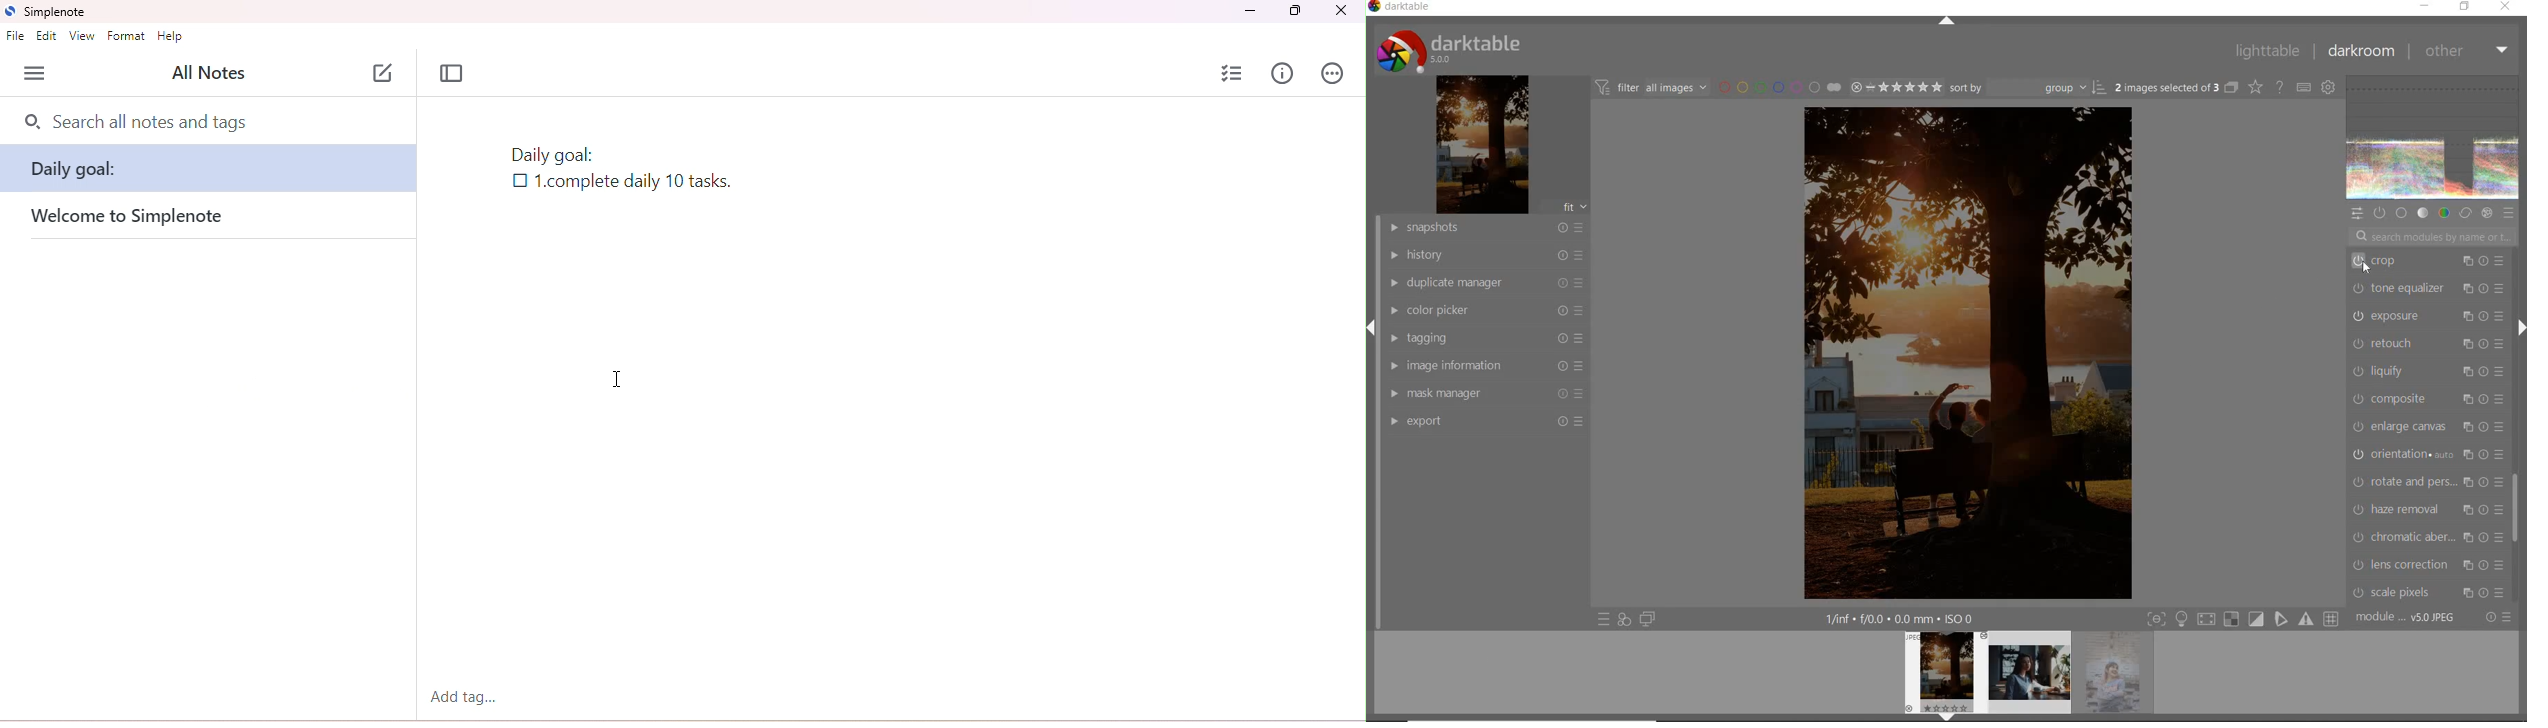 This screenshot has width=2548, height=728. I want to click on waveform, so click(2433, 139).